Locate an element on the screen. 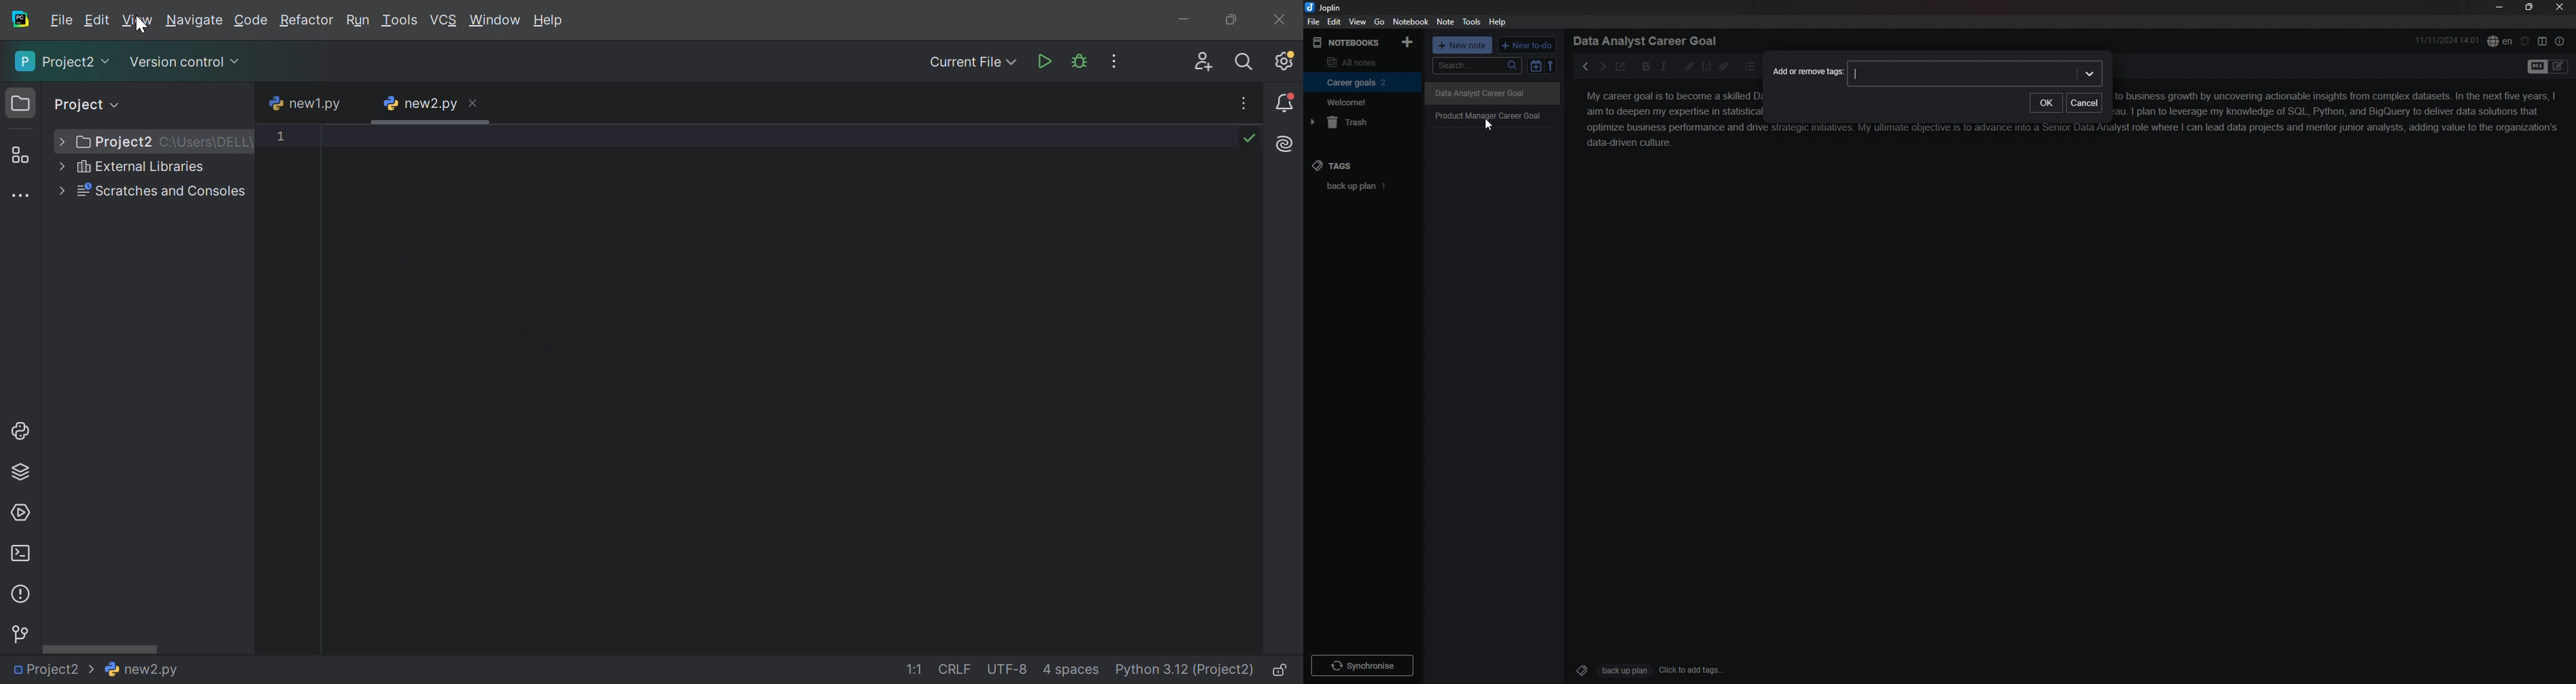 The height and width of the screenshot is (700, 2576). input box is located at coordinates (1976, 74).